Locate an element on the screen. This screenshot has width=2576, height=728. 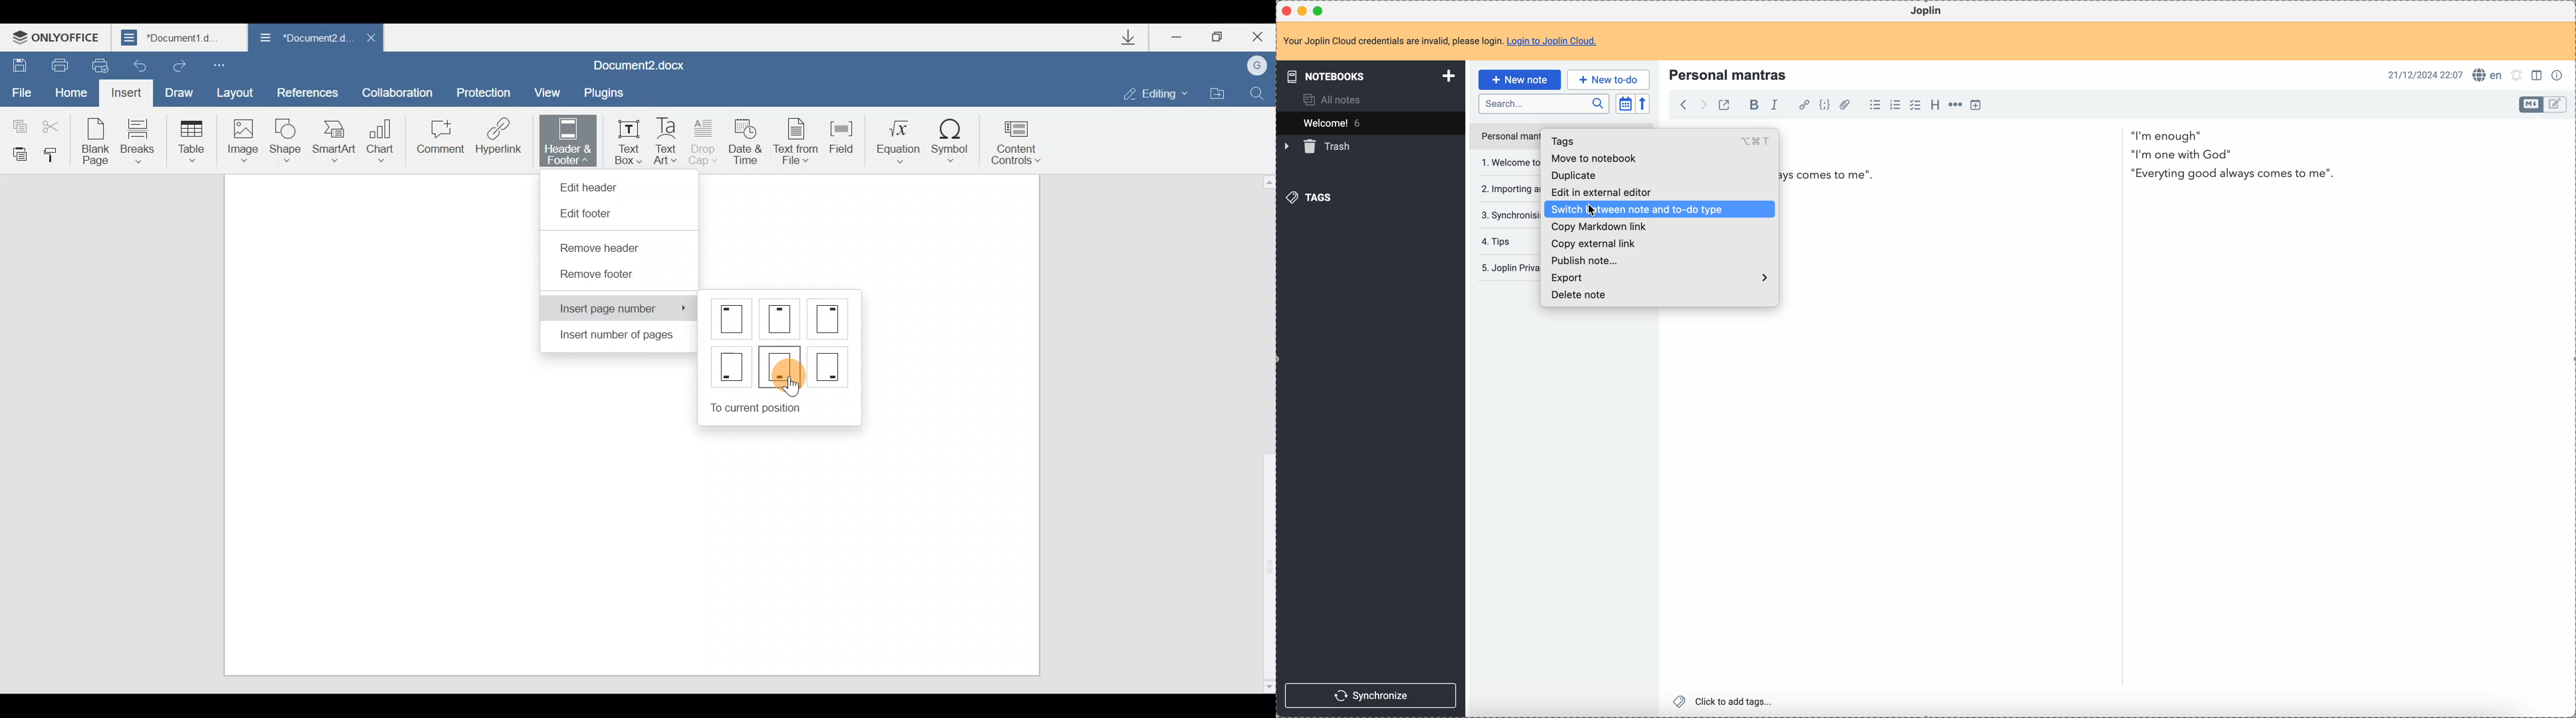
tags is located at coordinates (1659, 141).